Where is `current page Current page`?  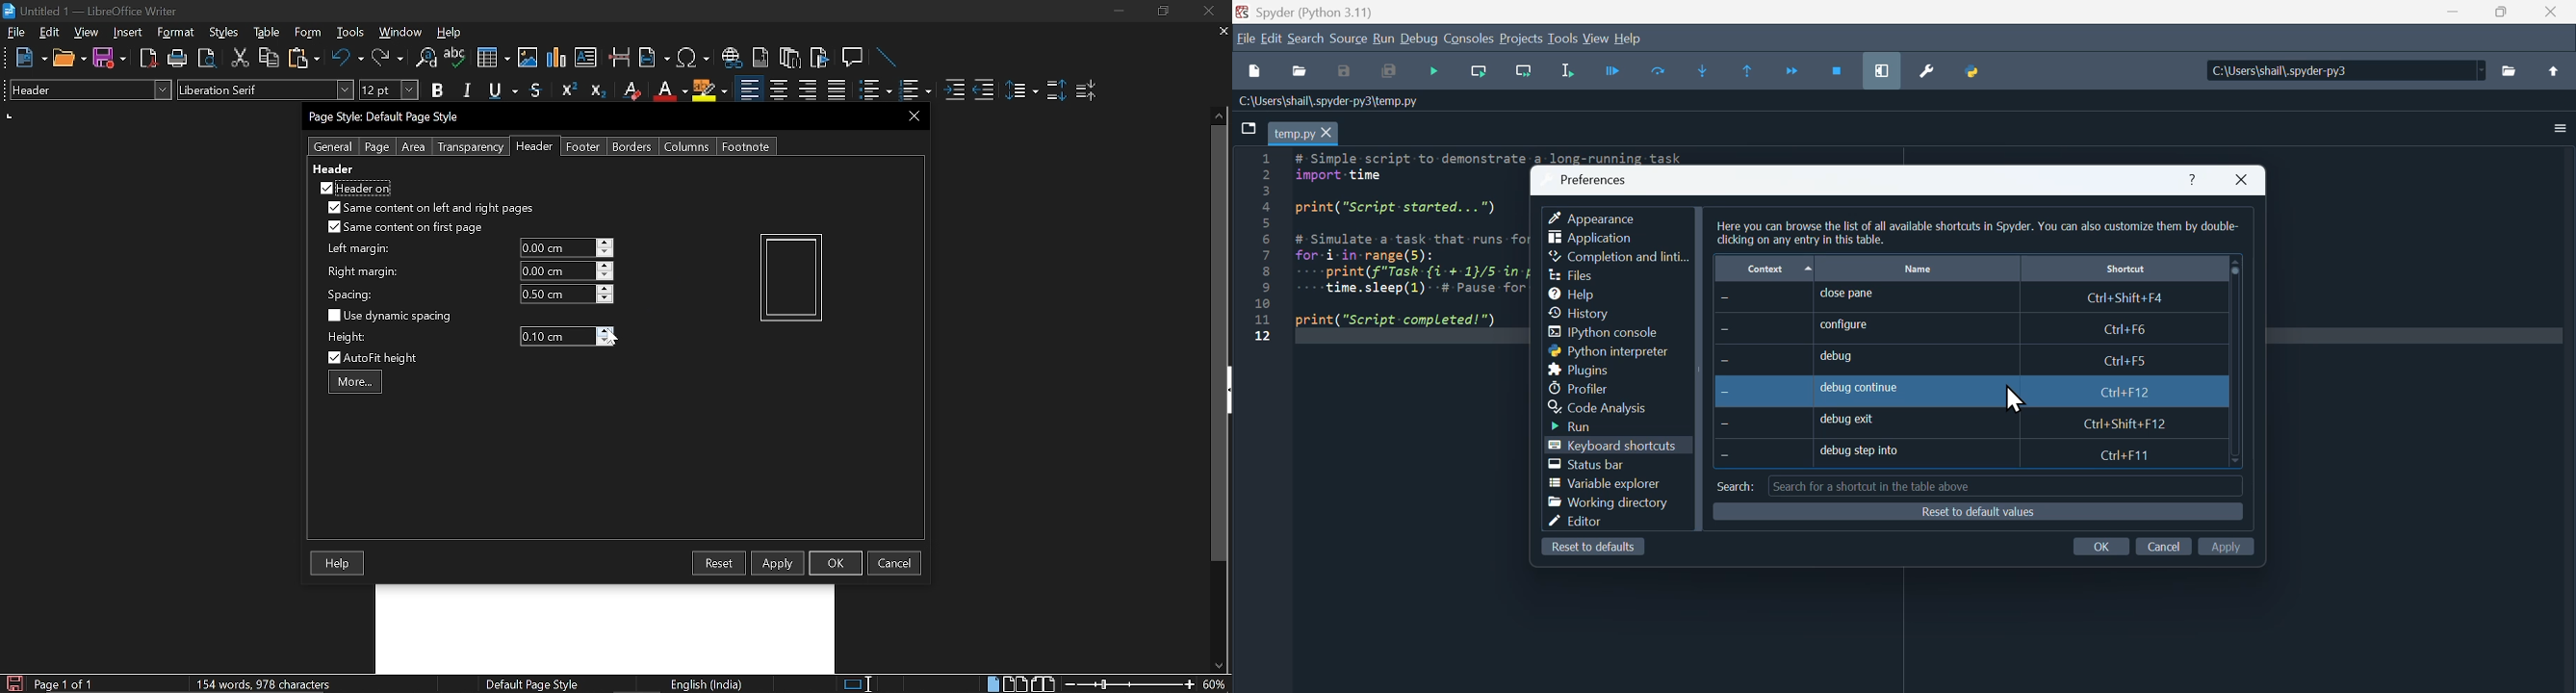
current page Current page is located at coordinates (63, 683).